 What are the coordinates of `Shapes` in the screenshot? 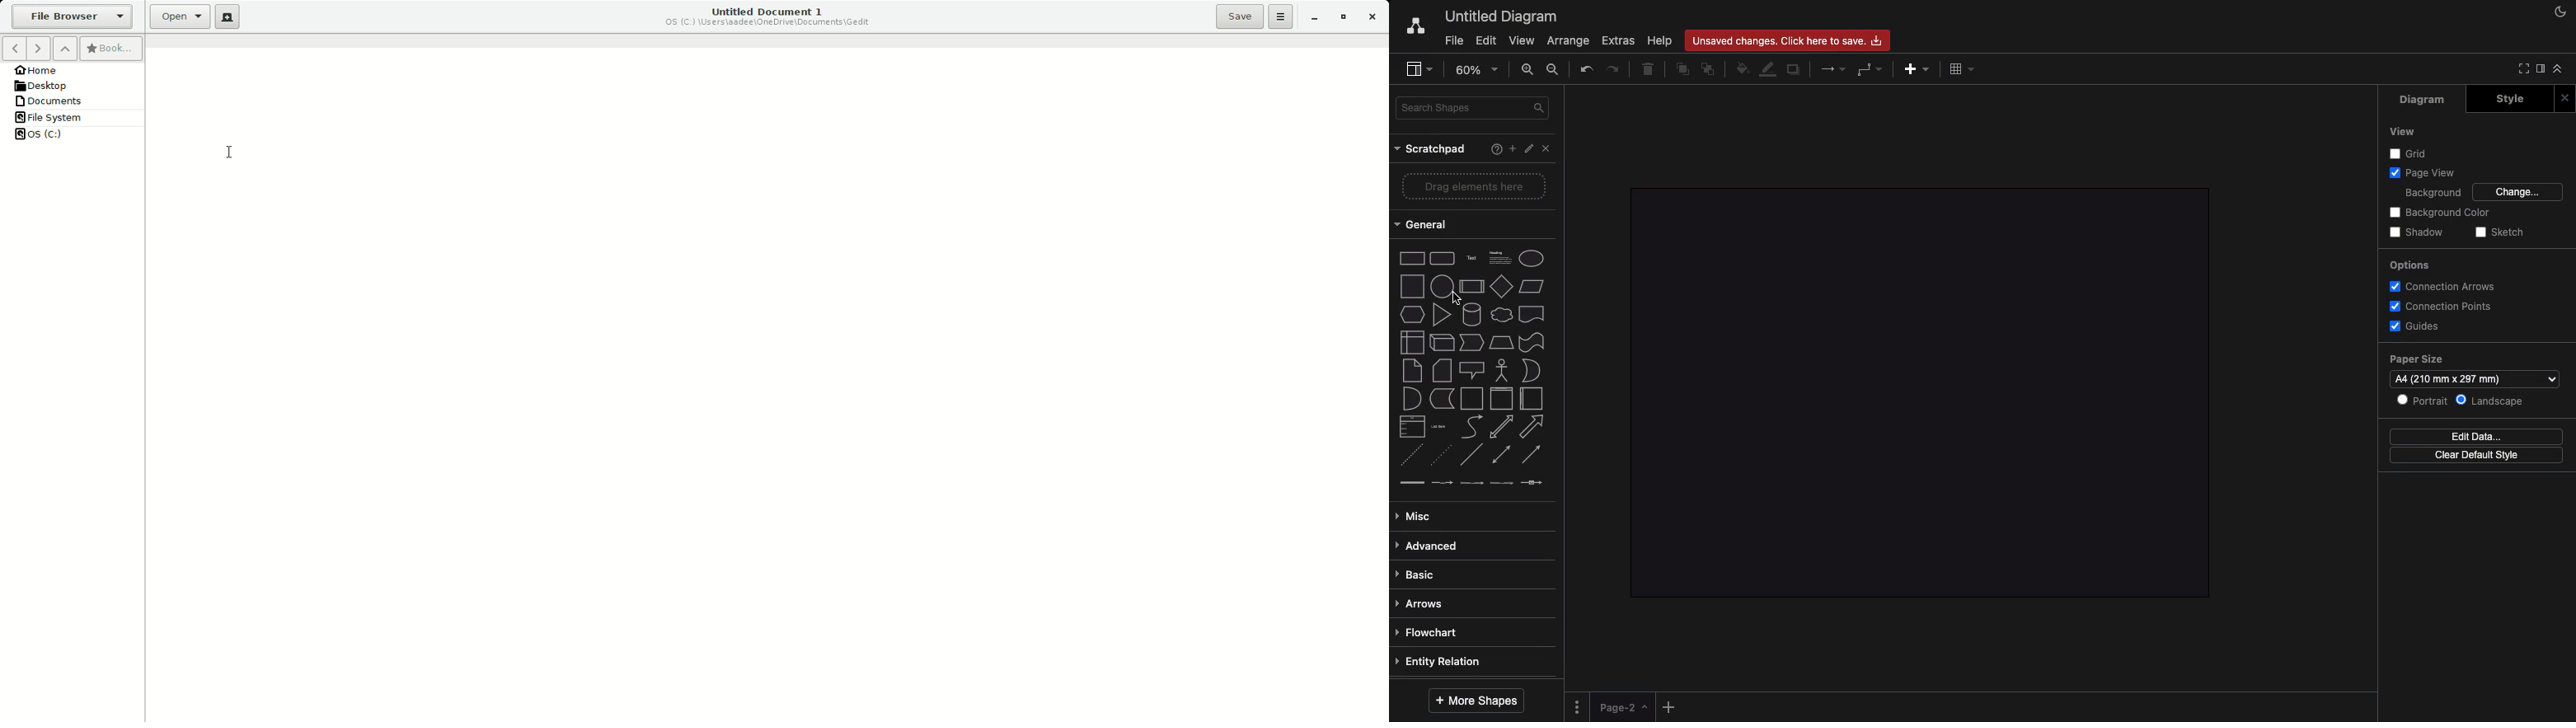 It's located at (1471, 259).